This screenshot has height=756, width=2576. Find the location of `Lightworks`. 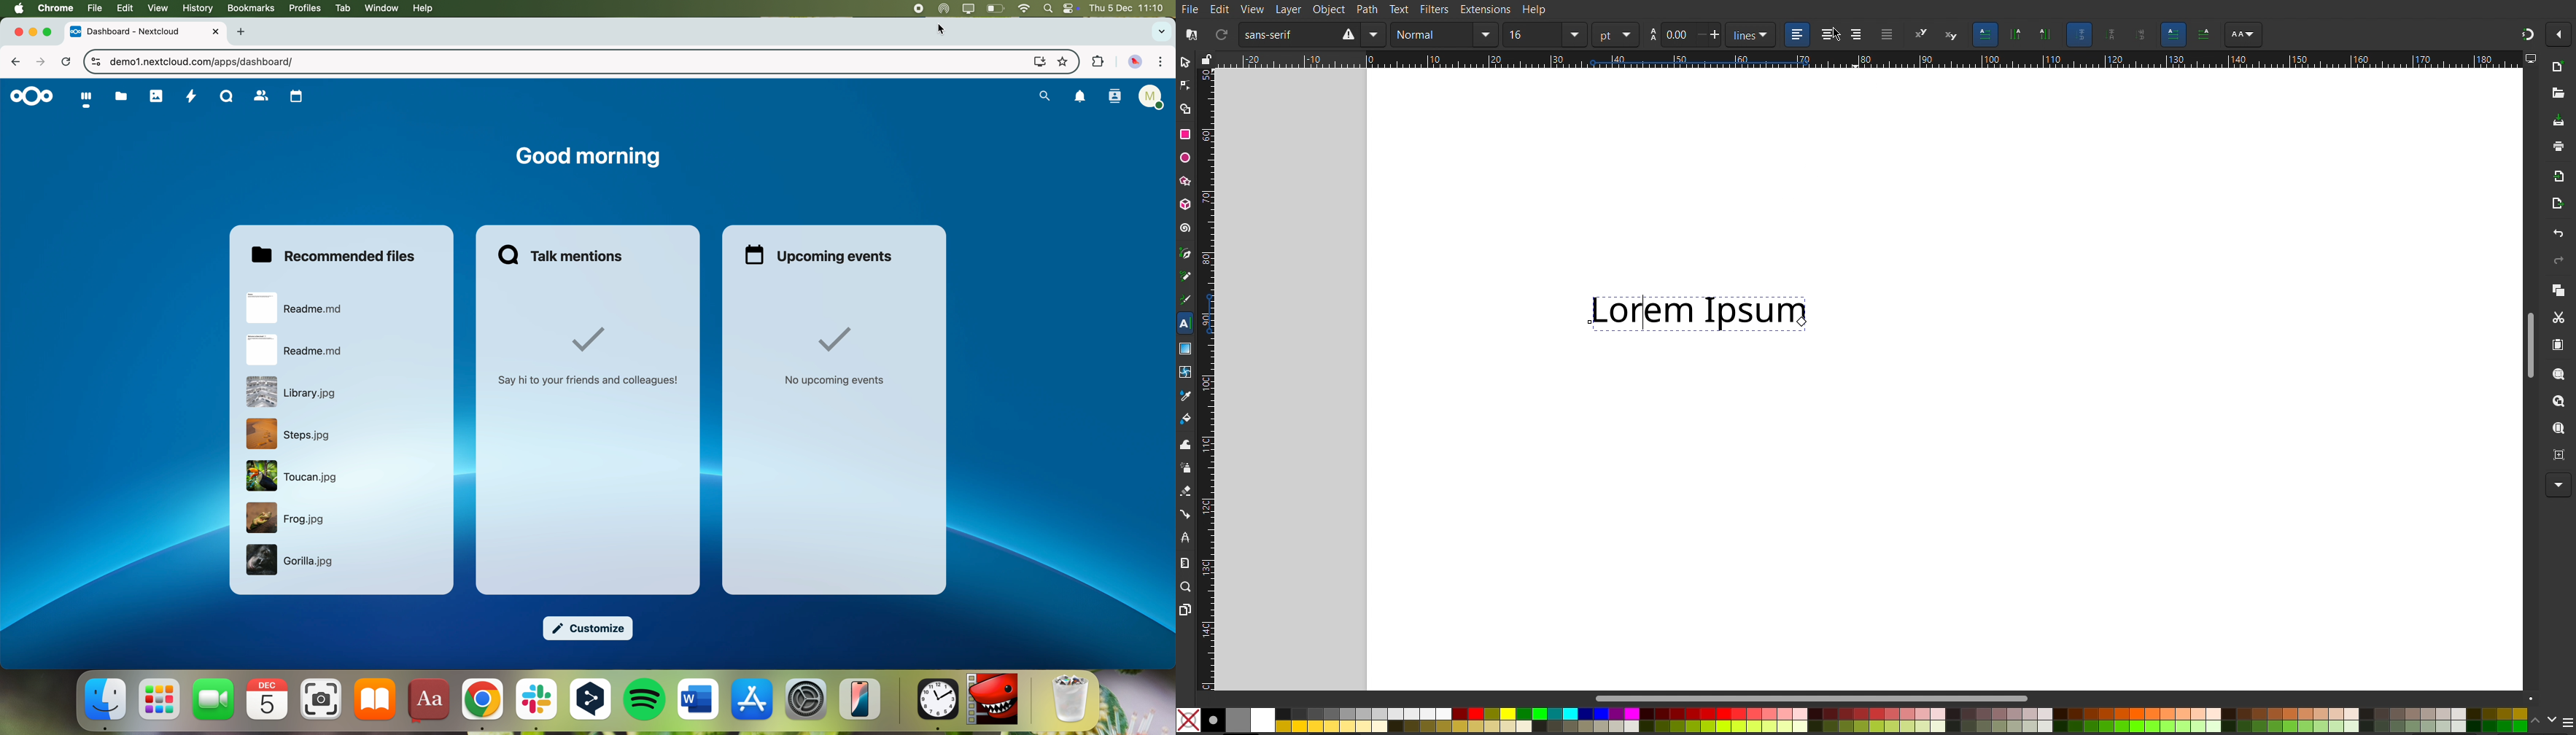

Lightworks is located at coordinates (993, 700).